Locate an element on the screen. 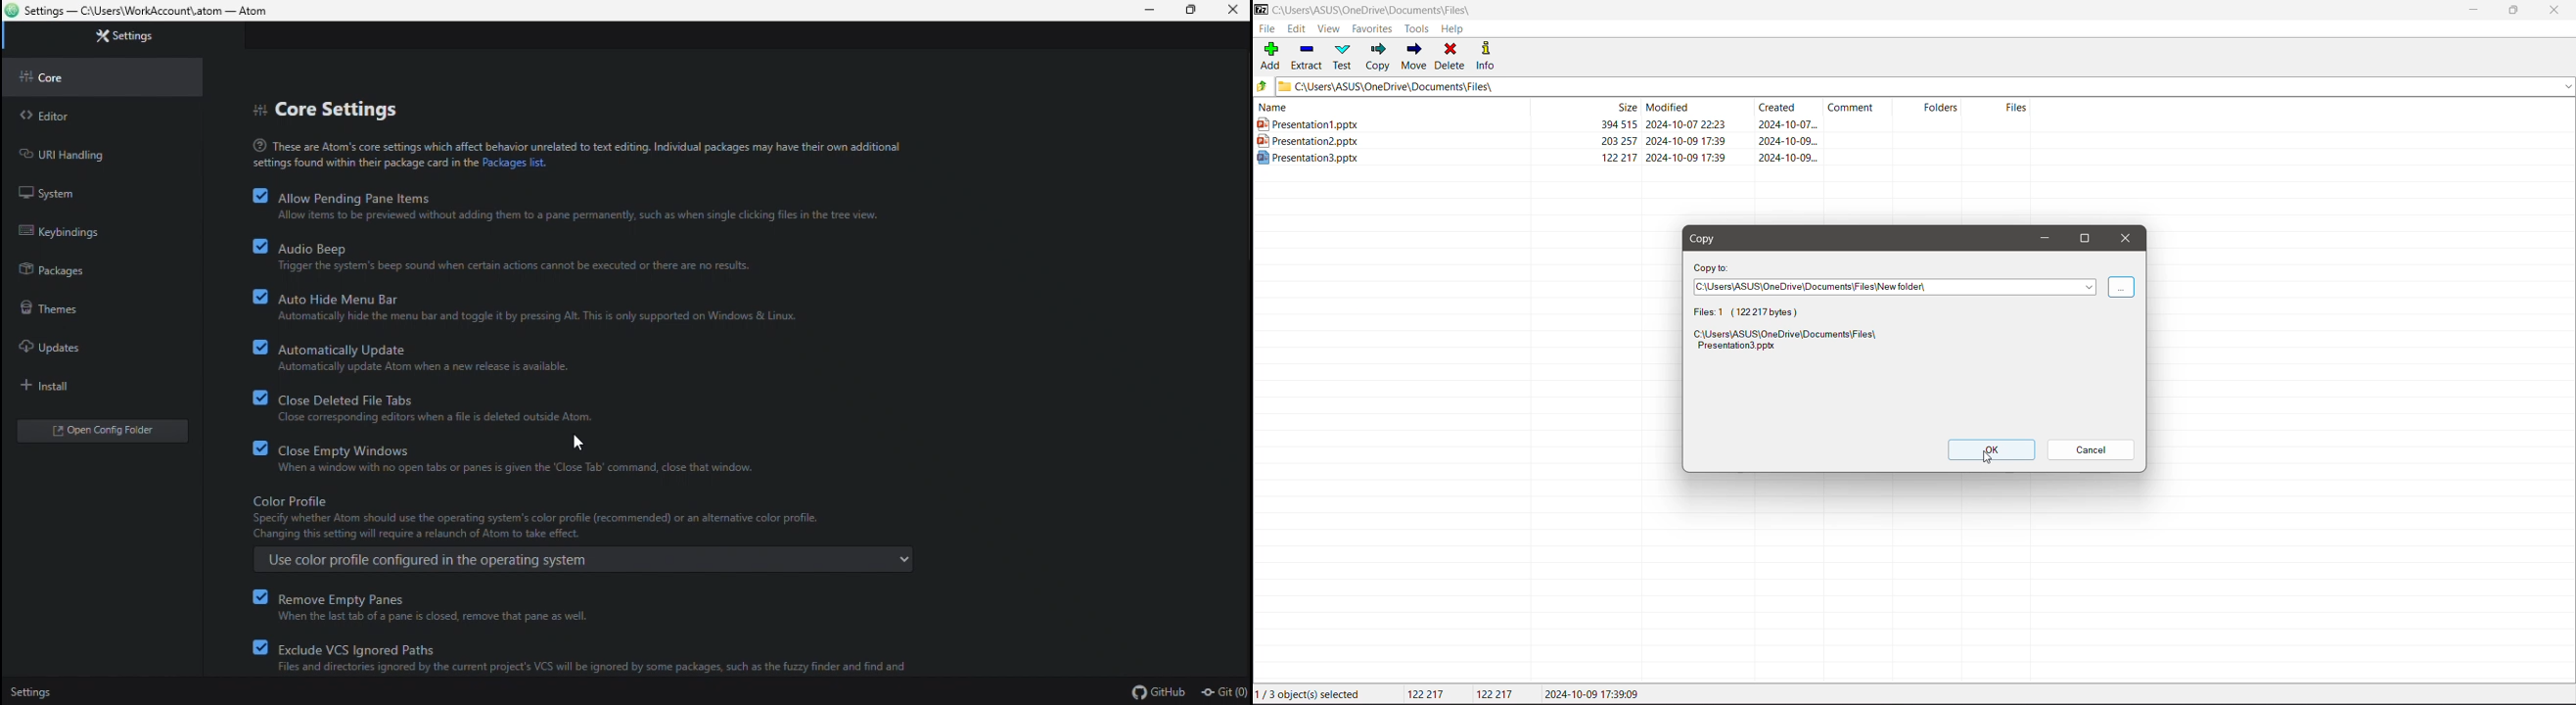 This screenshot has width=2576, height=728. Close is located at coordinates (2559, 10).